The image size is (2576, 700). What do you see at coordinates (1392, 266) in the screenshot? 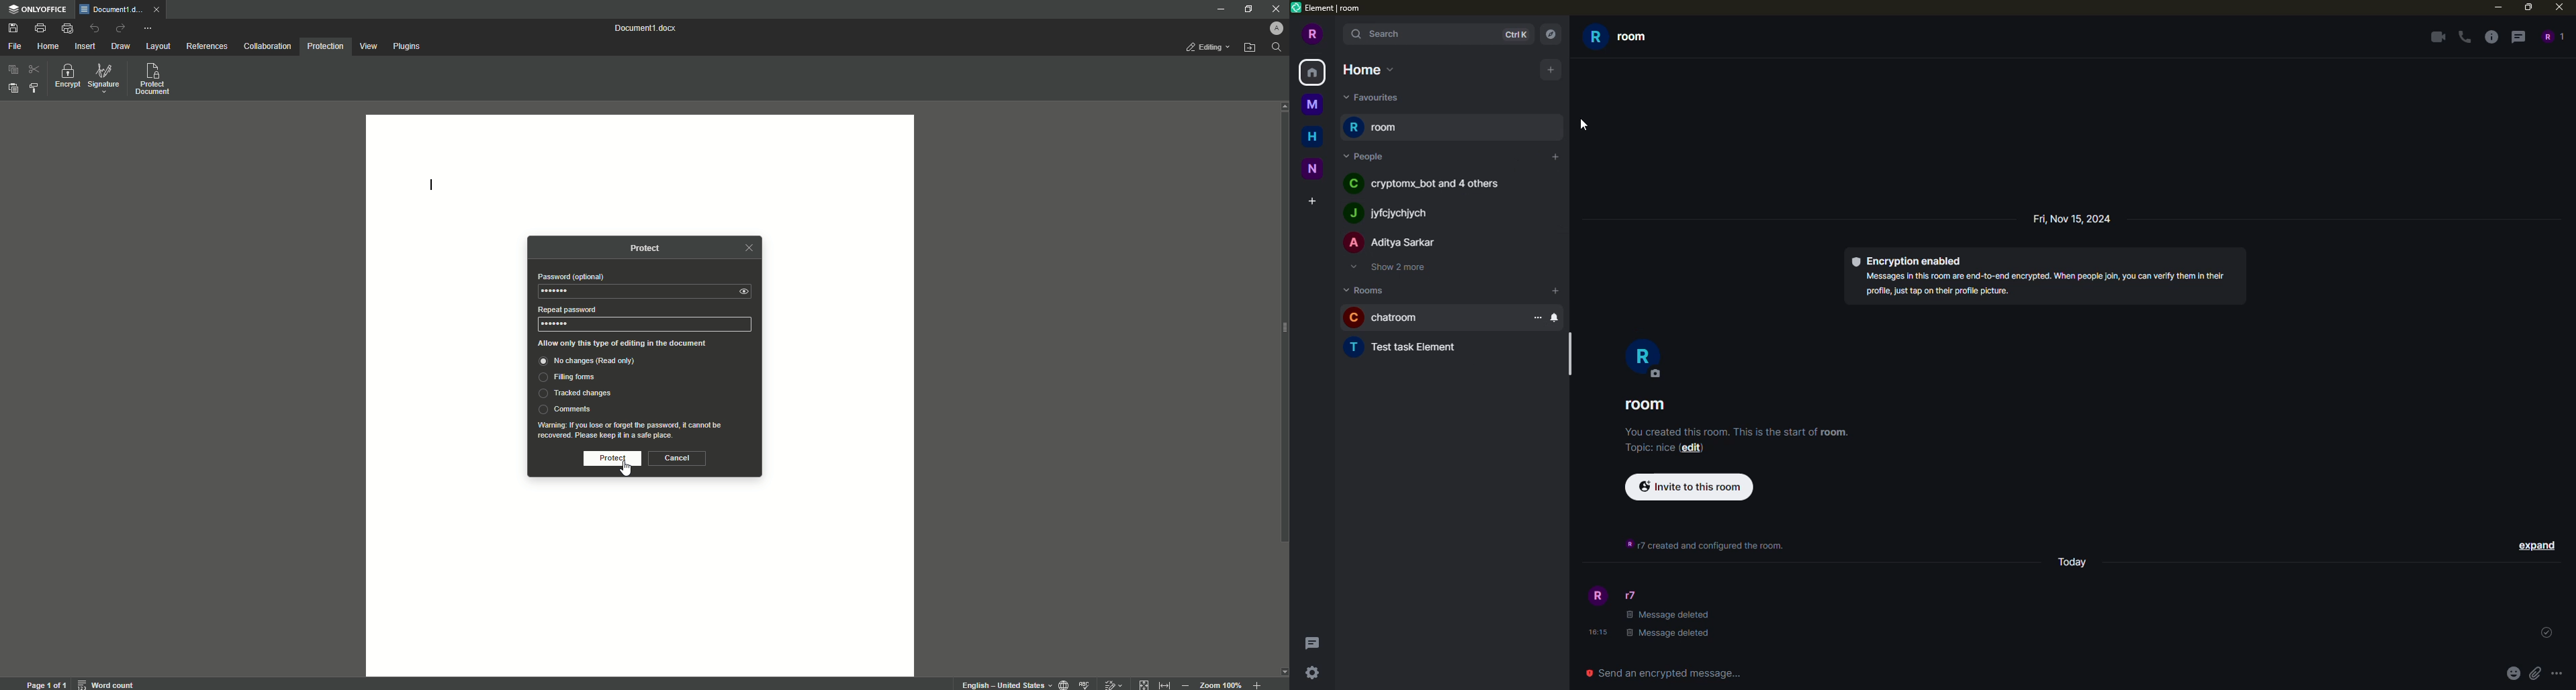
I see `show 2 more` at bounding box center [1392, 266].